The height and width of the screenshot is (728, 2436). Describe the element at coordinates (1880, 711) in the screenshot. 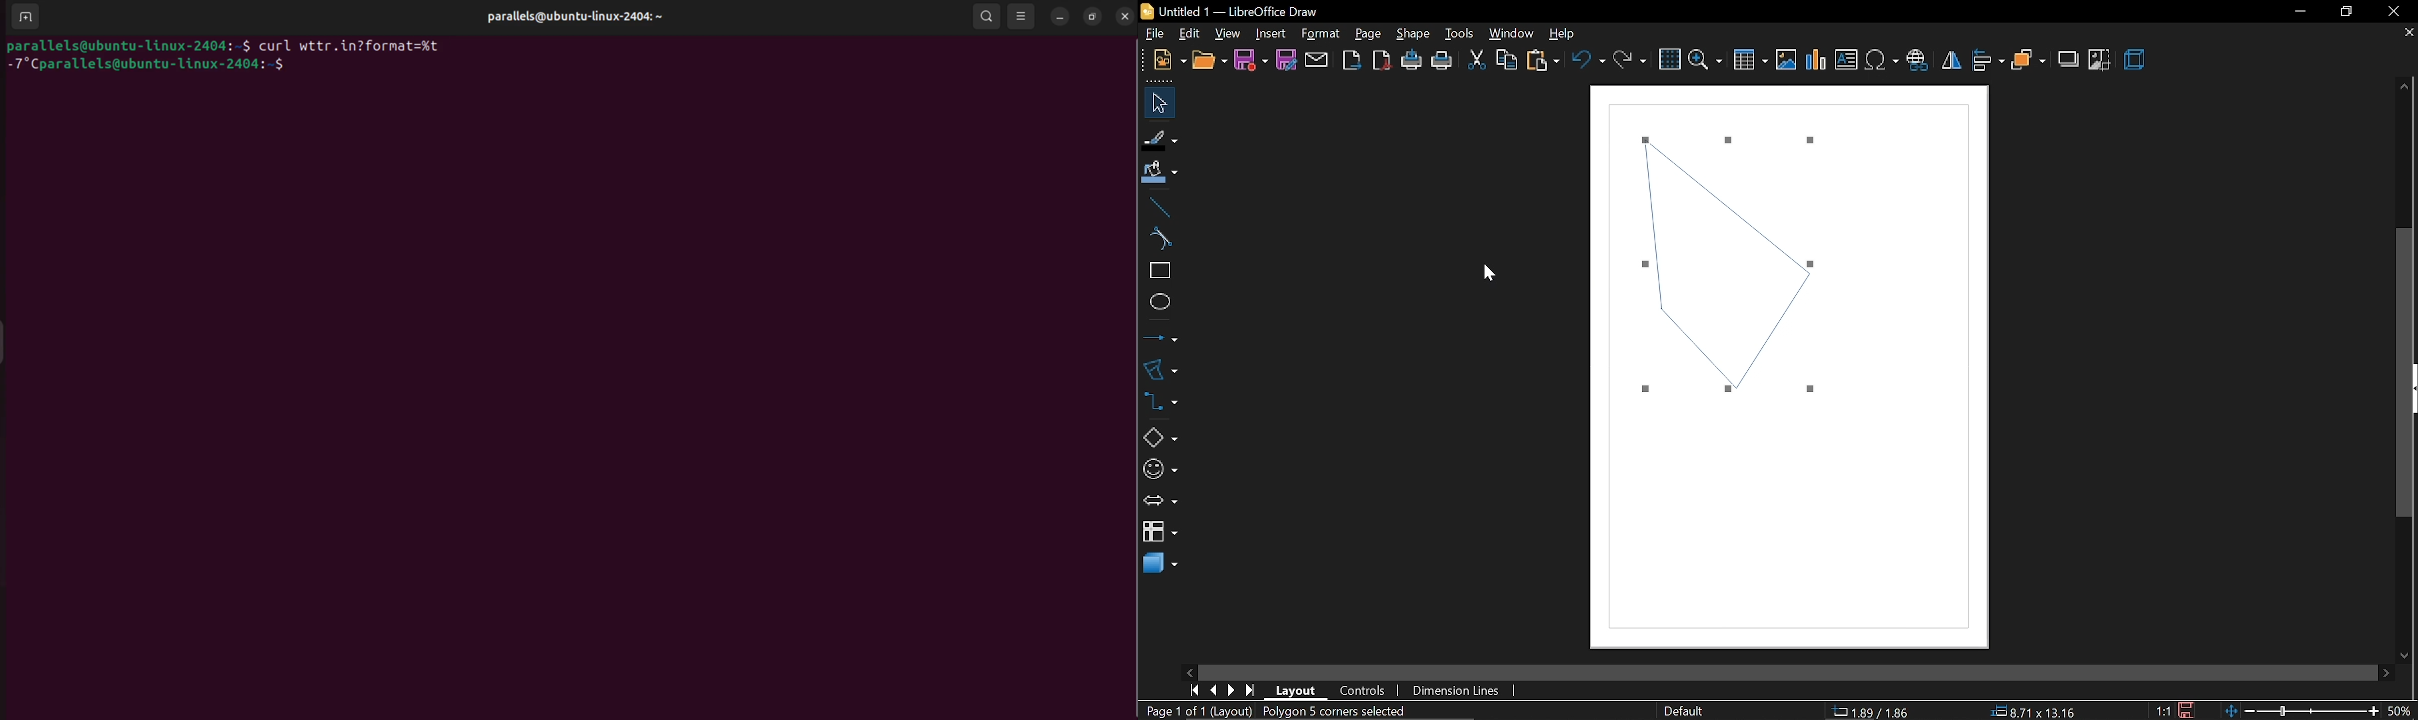

I see `co-ordinate 22.70/12.93` at that location.